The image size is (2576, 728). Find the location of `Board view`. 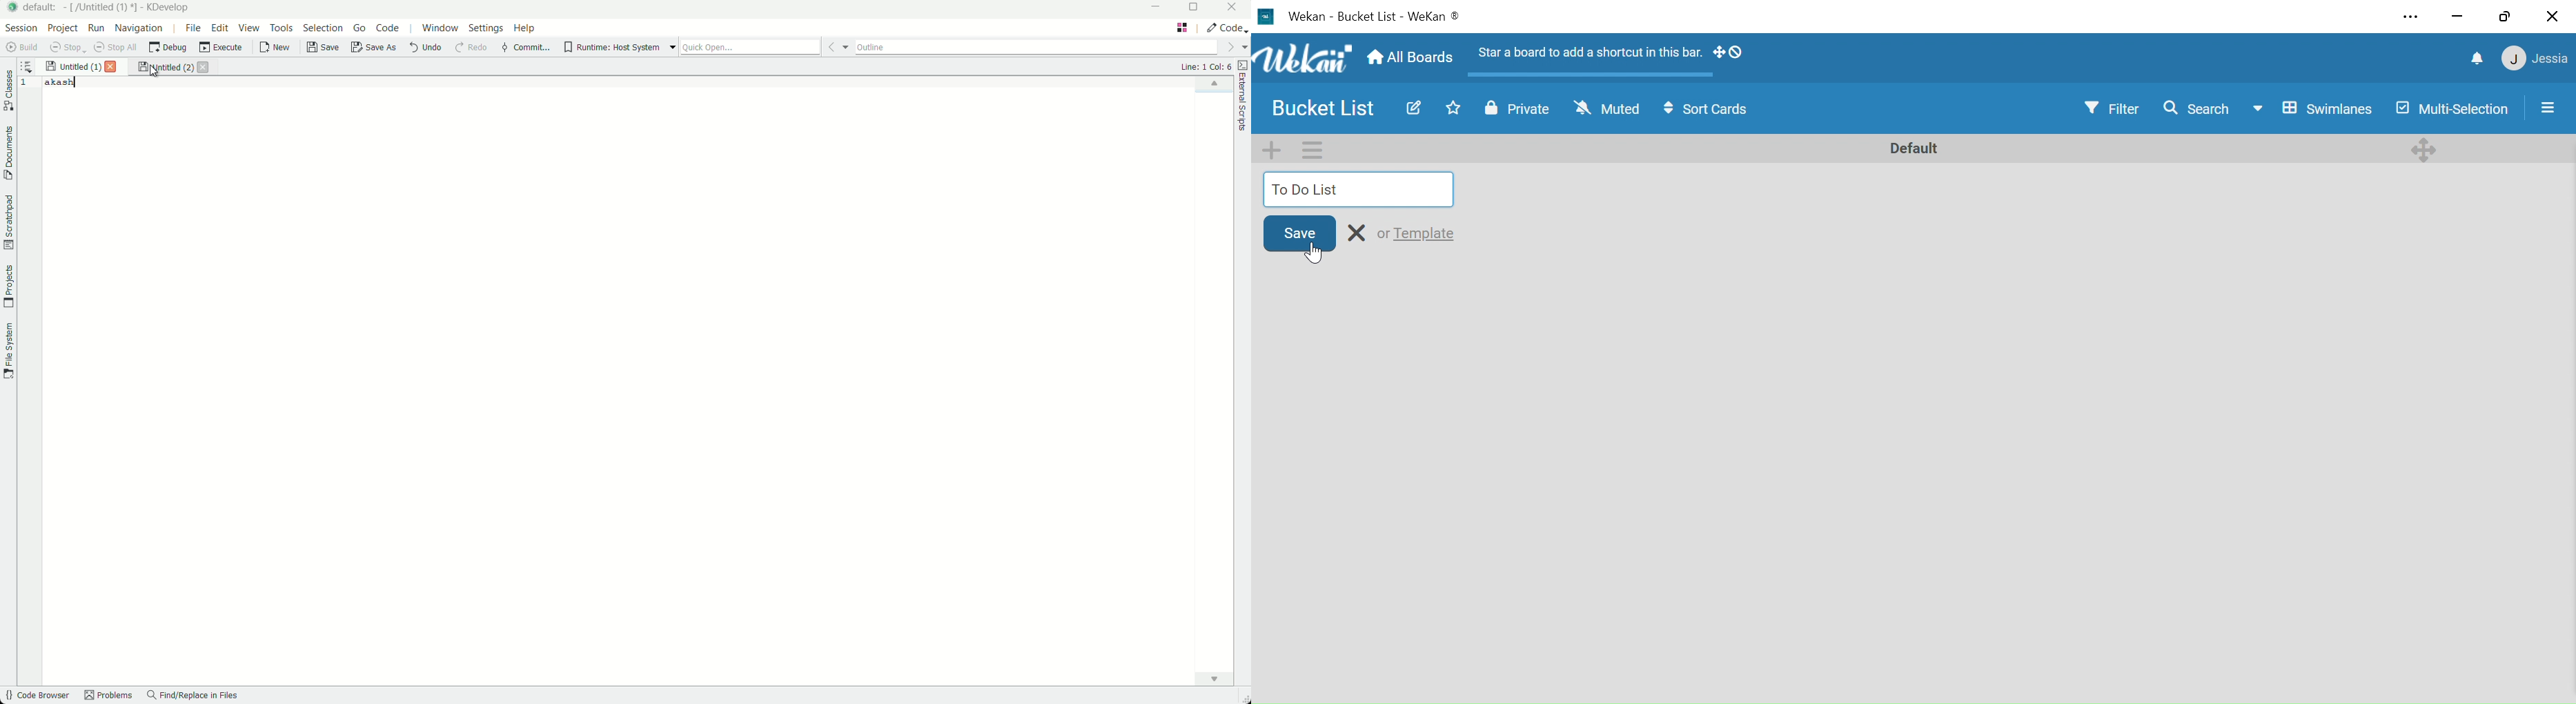

Board view is located at coordinates (2312, 109).